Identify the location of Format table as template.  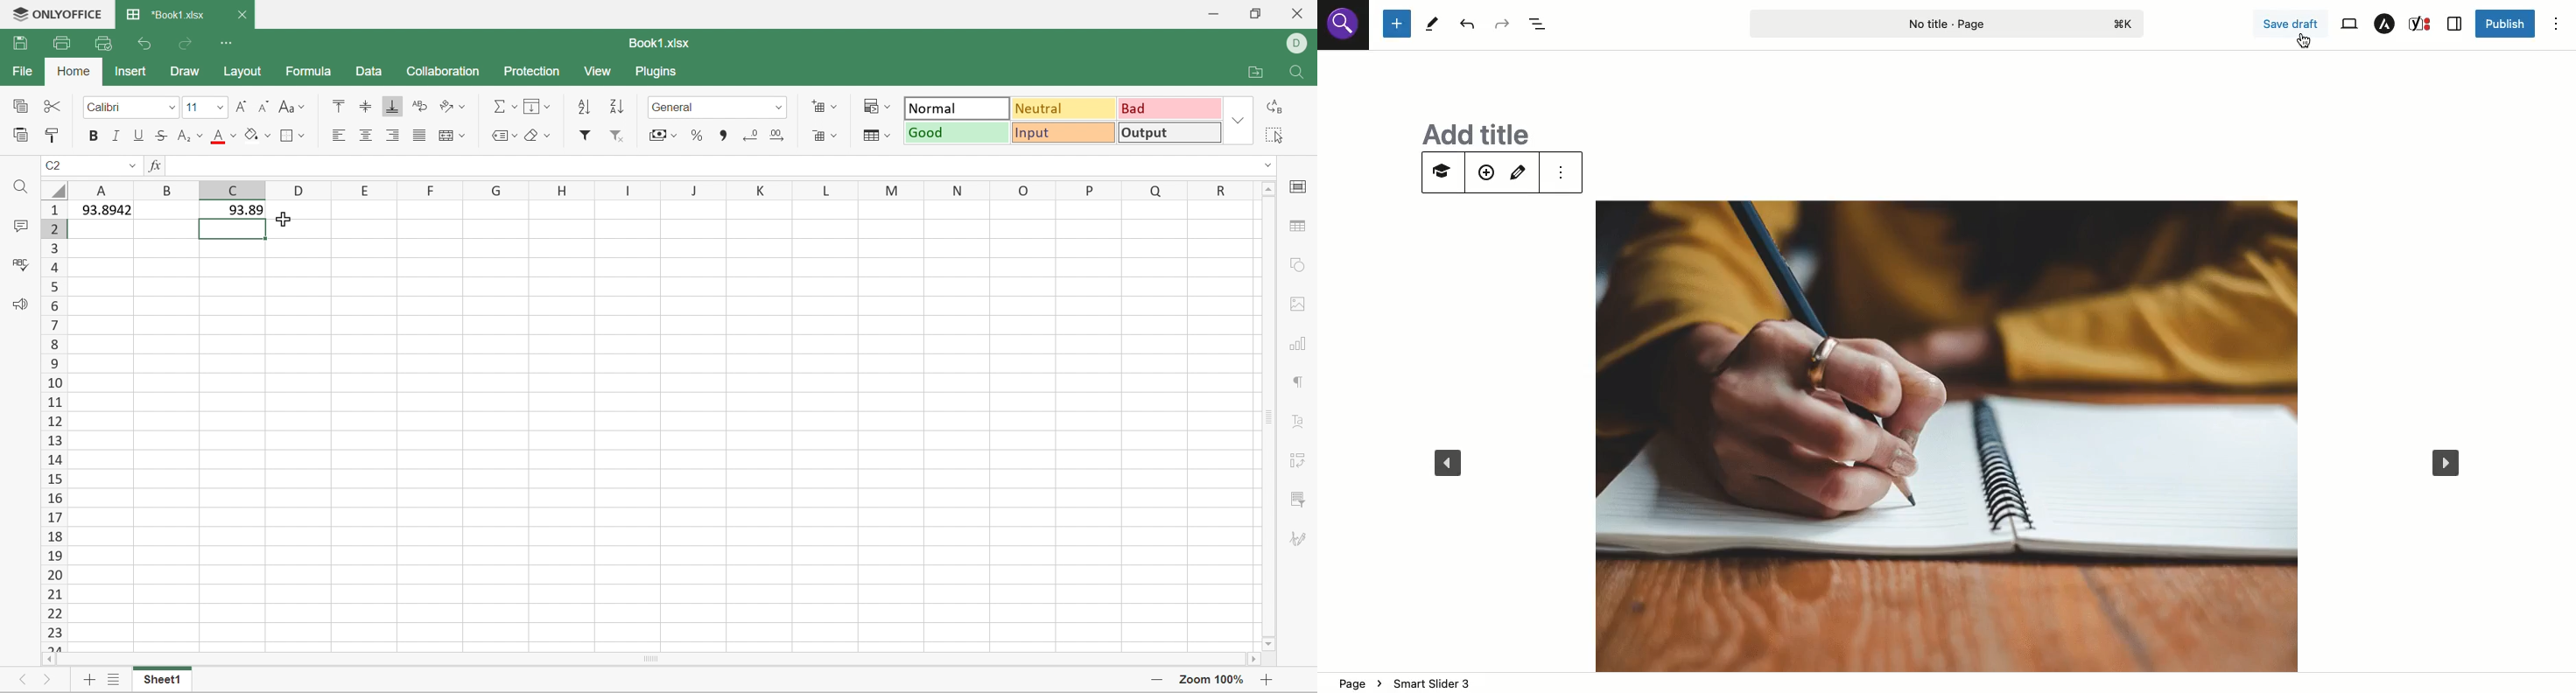
(874, 134).